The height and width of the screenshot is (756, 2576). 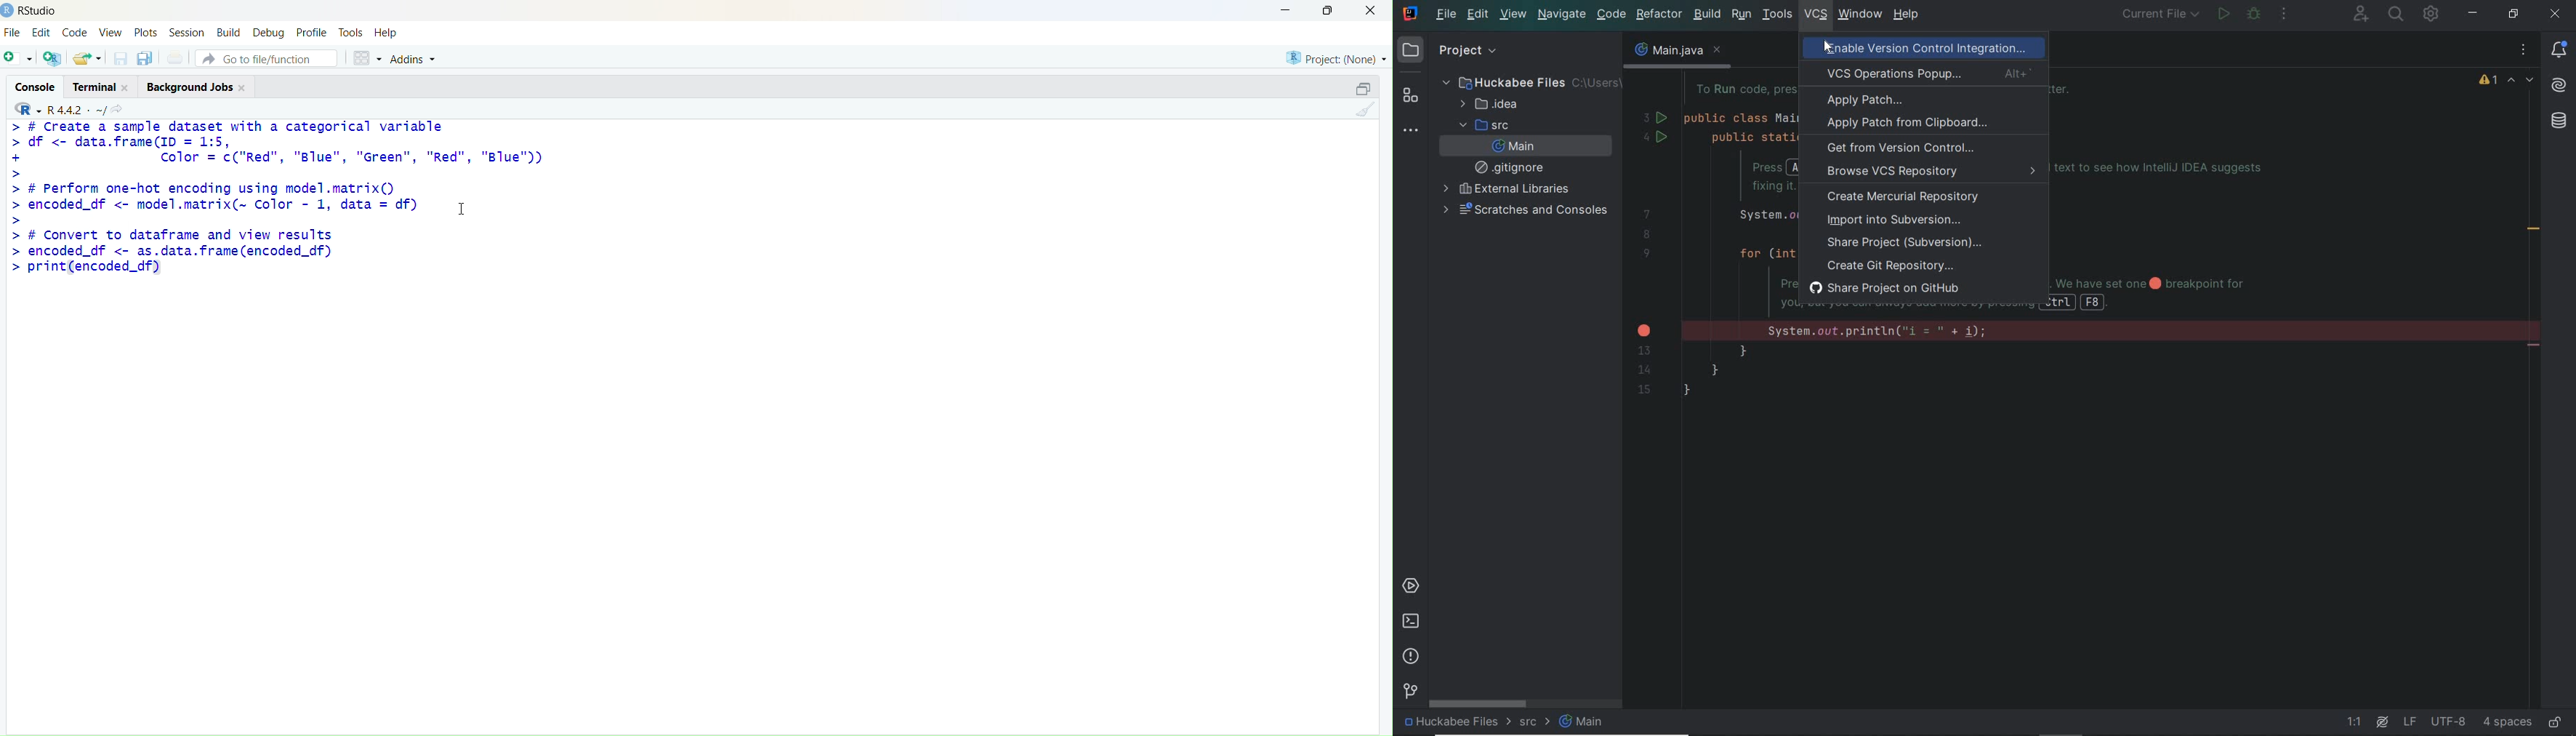 I want to click on help, so click(x=386, y=33).